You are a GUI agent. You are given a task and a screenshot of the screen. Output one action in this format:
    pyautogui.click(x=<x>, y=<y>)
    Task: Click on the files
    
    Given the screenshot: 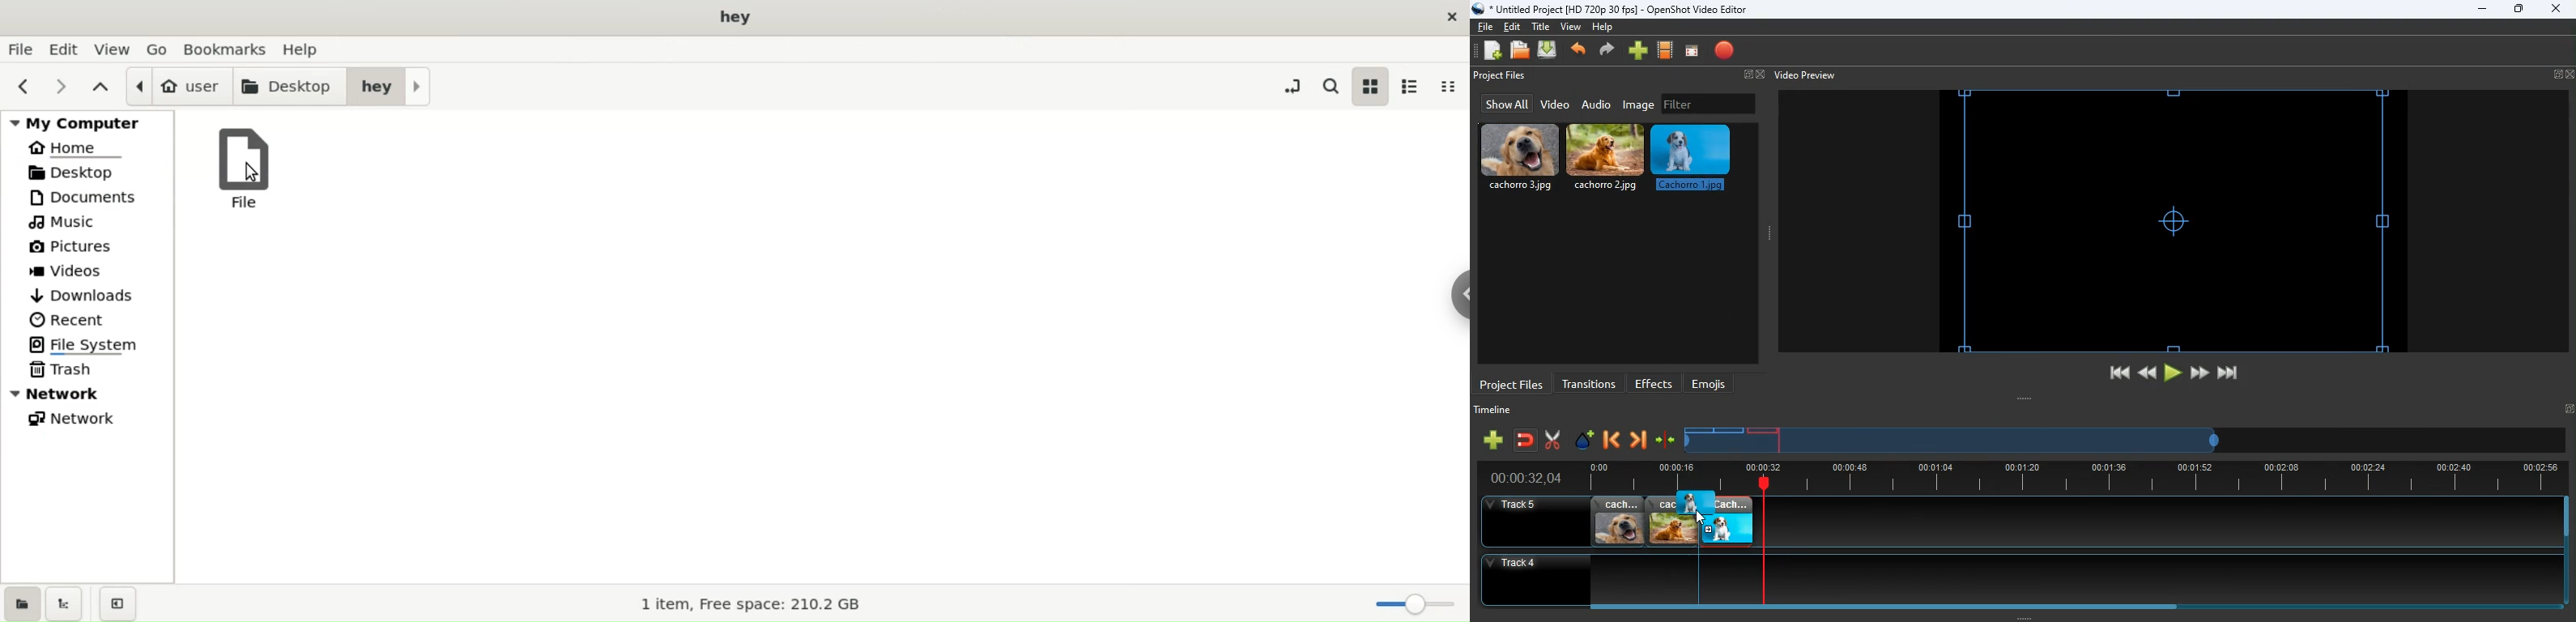 What is the action you would take?
    pyautogui.click(x=1521, y=51)
    